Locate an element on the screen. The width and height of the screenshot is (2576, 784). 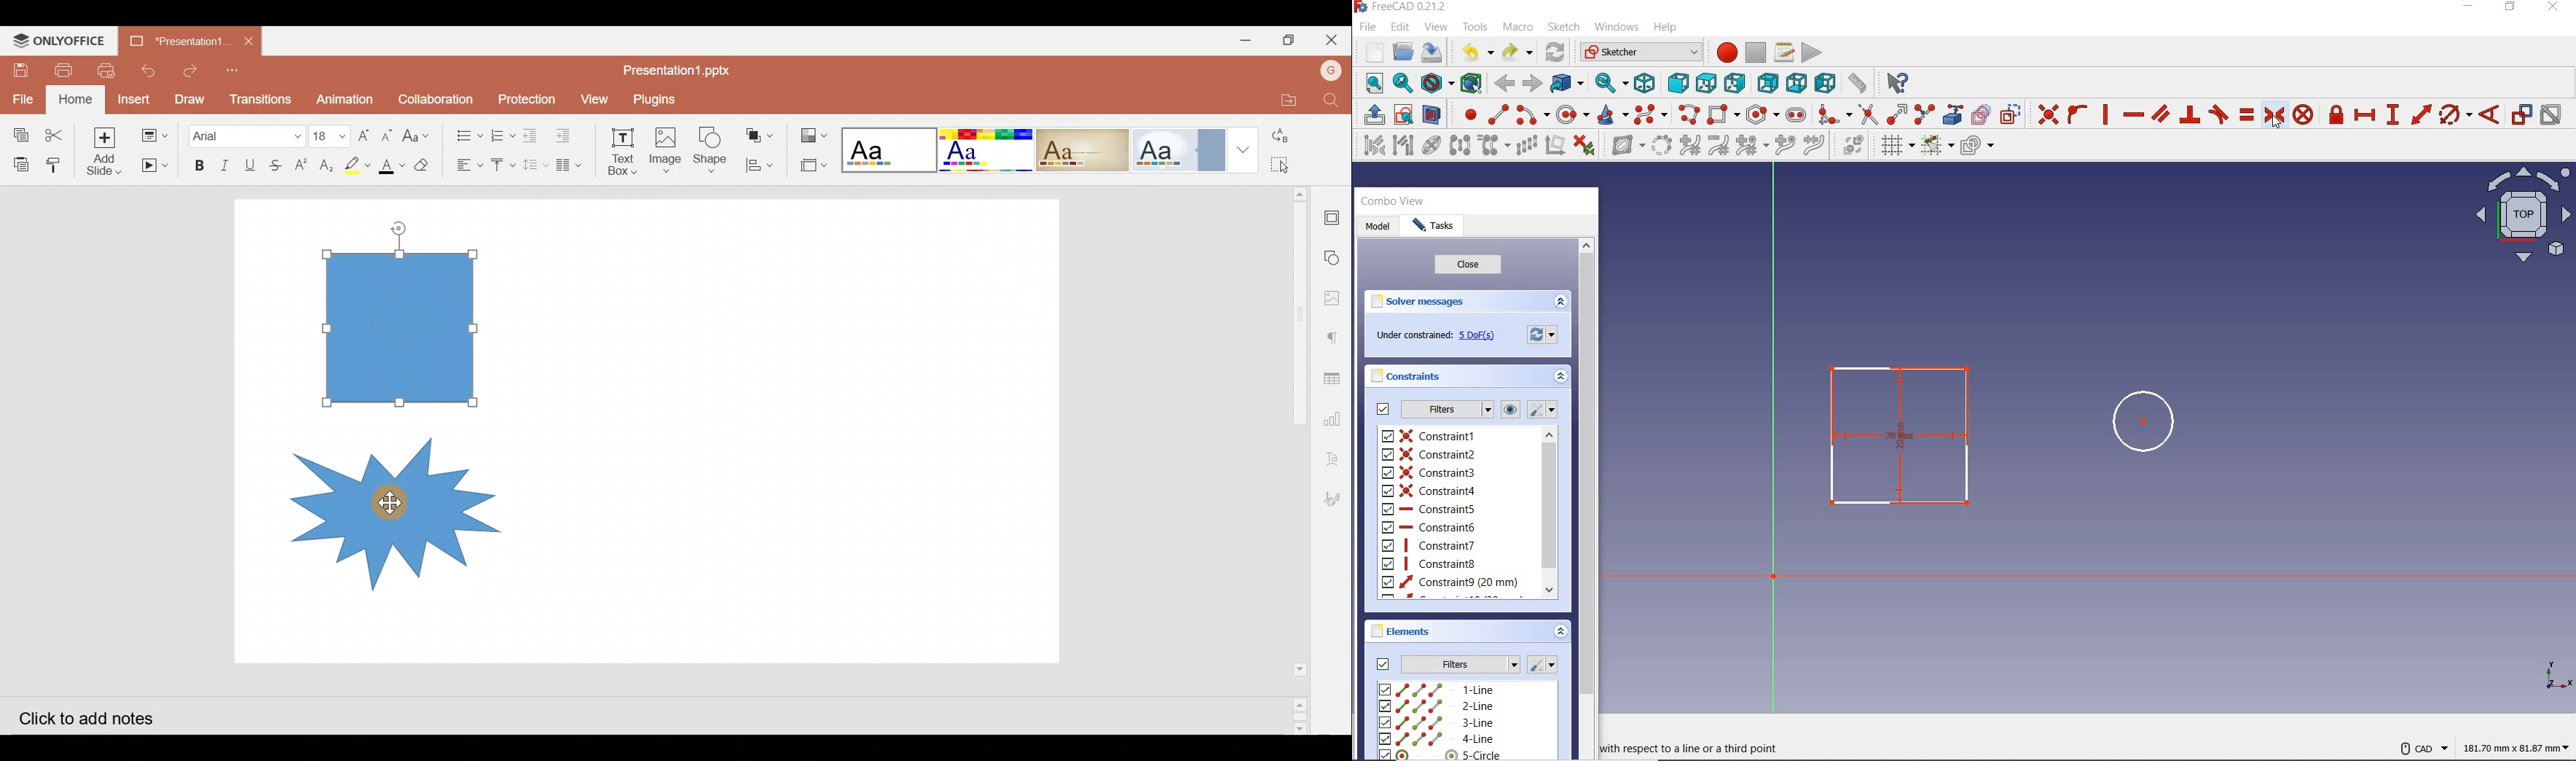
constrain equal is located at coordinates (2247, 117).